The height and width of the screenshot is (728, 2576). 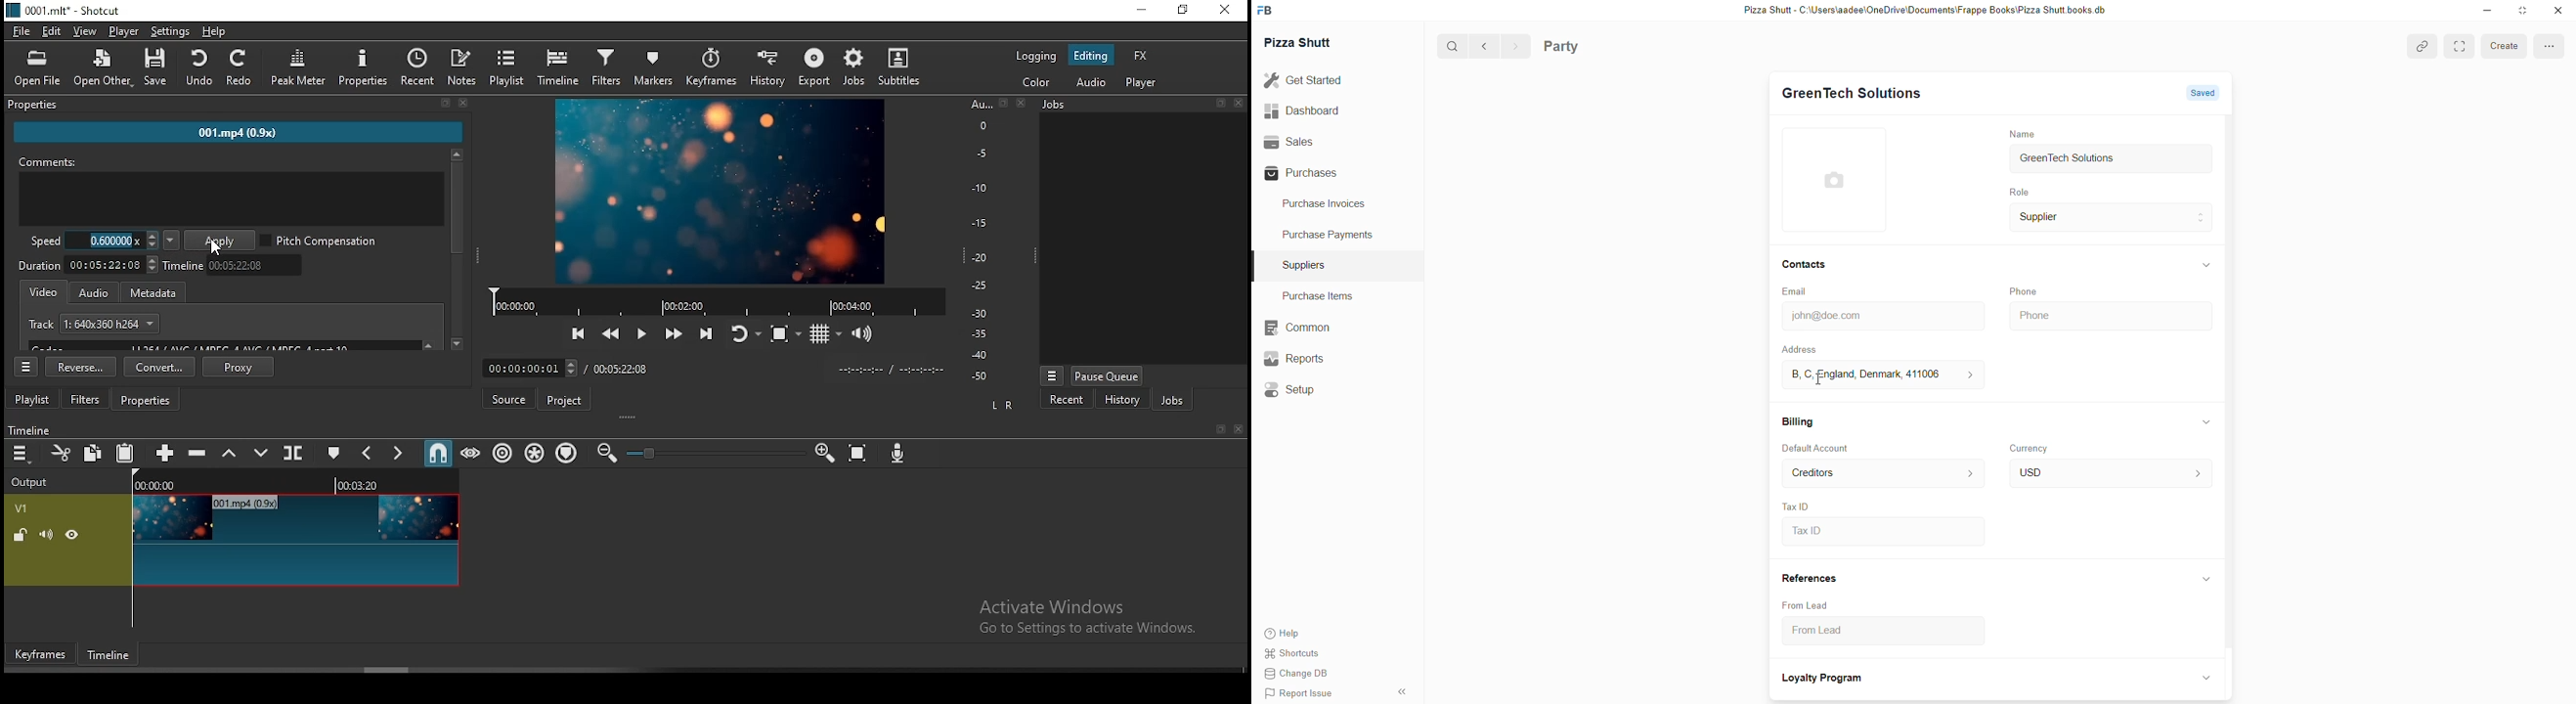 I want to click on Setup, so click(x=1292, y=388).